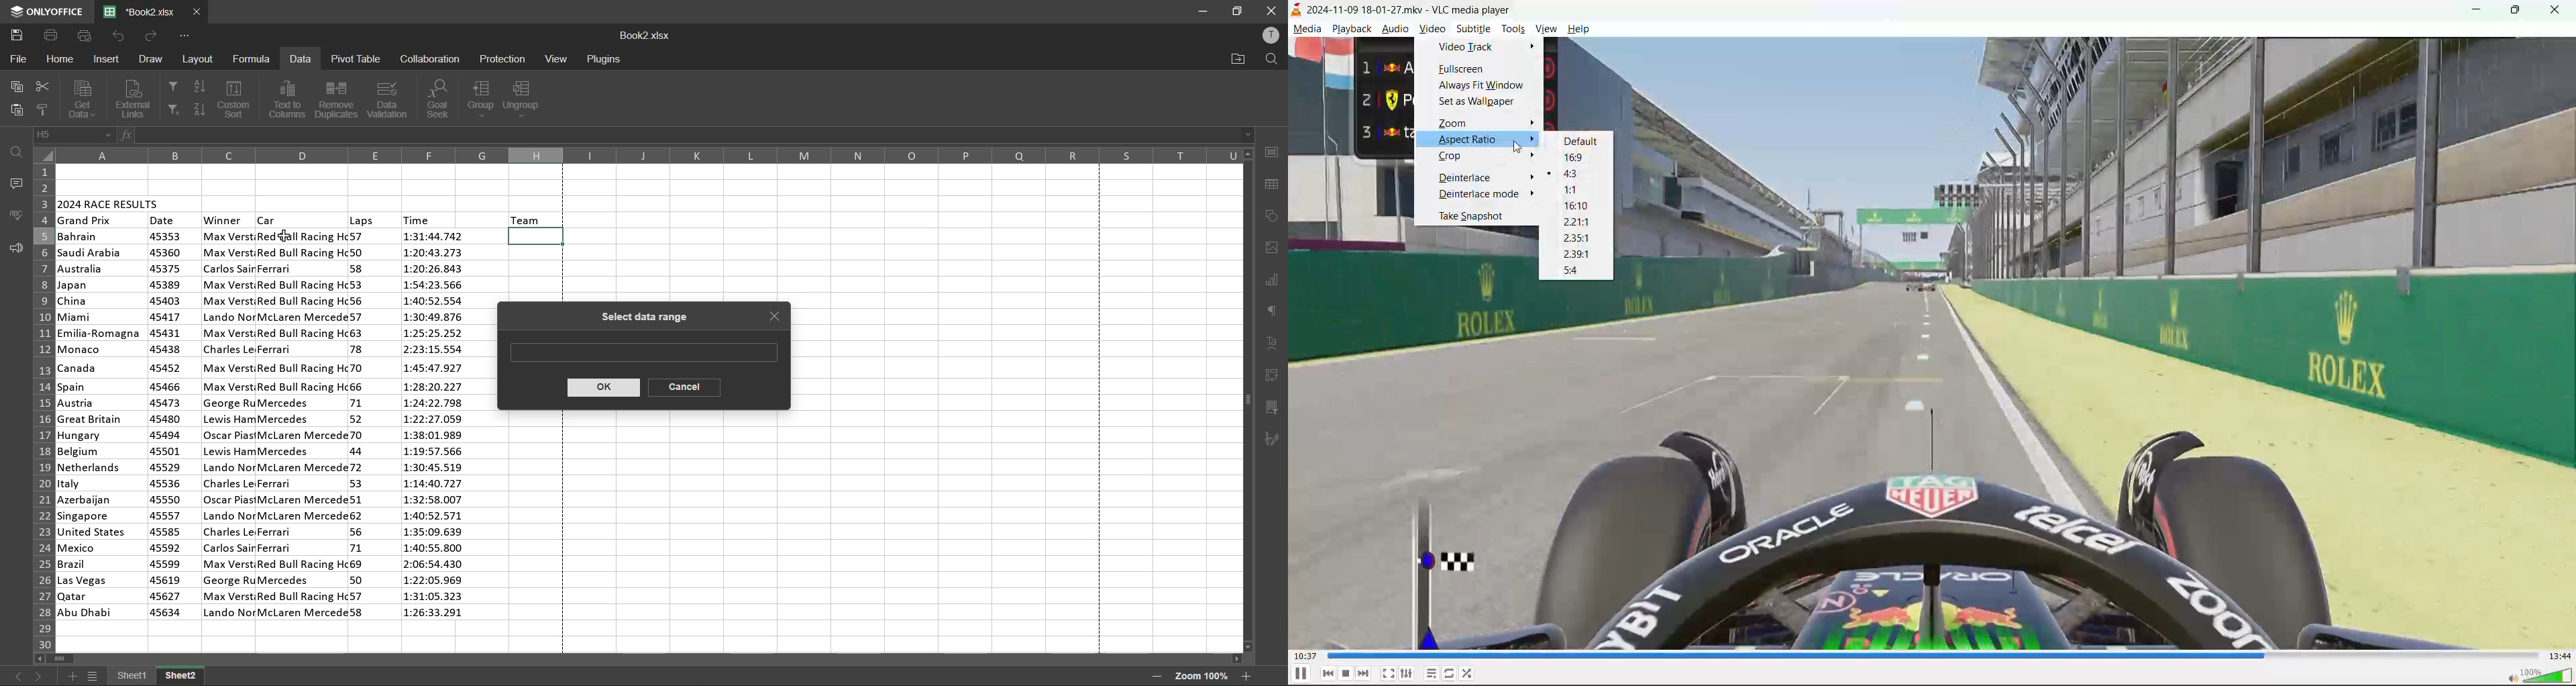  Describe the element at coordinates (1275, 440) in the screenshot. I see `signature` at that location.